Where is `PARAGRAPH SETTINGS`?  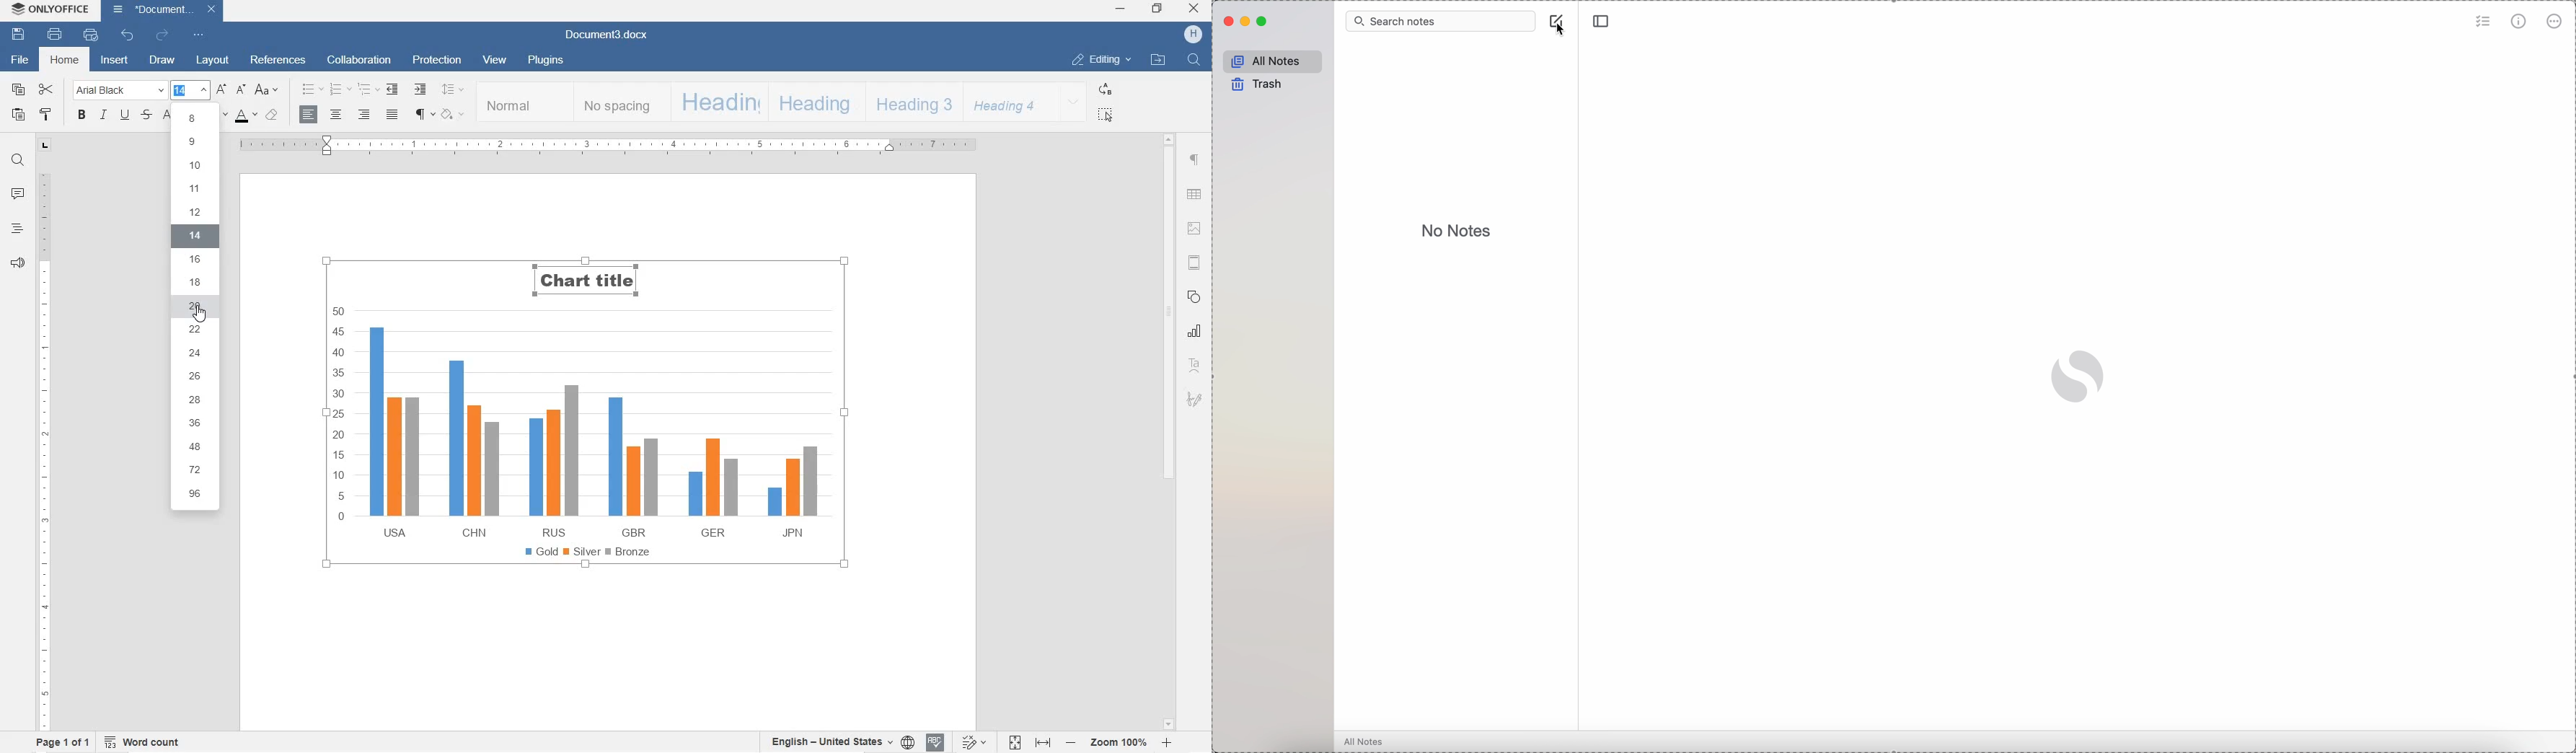 PARAGRAPH SETTINGS is located at coordinates (1194, 159).